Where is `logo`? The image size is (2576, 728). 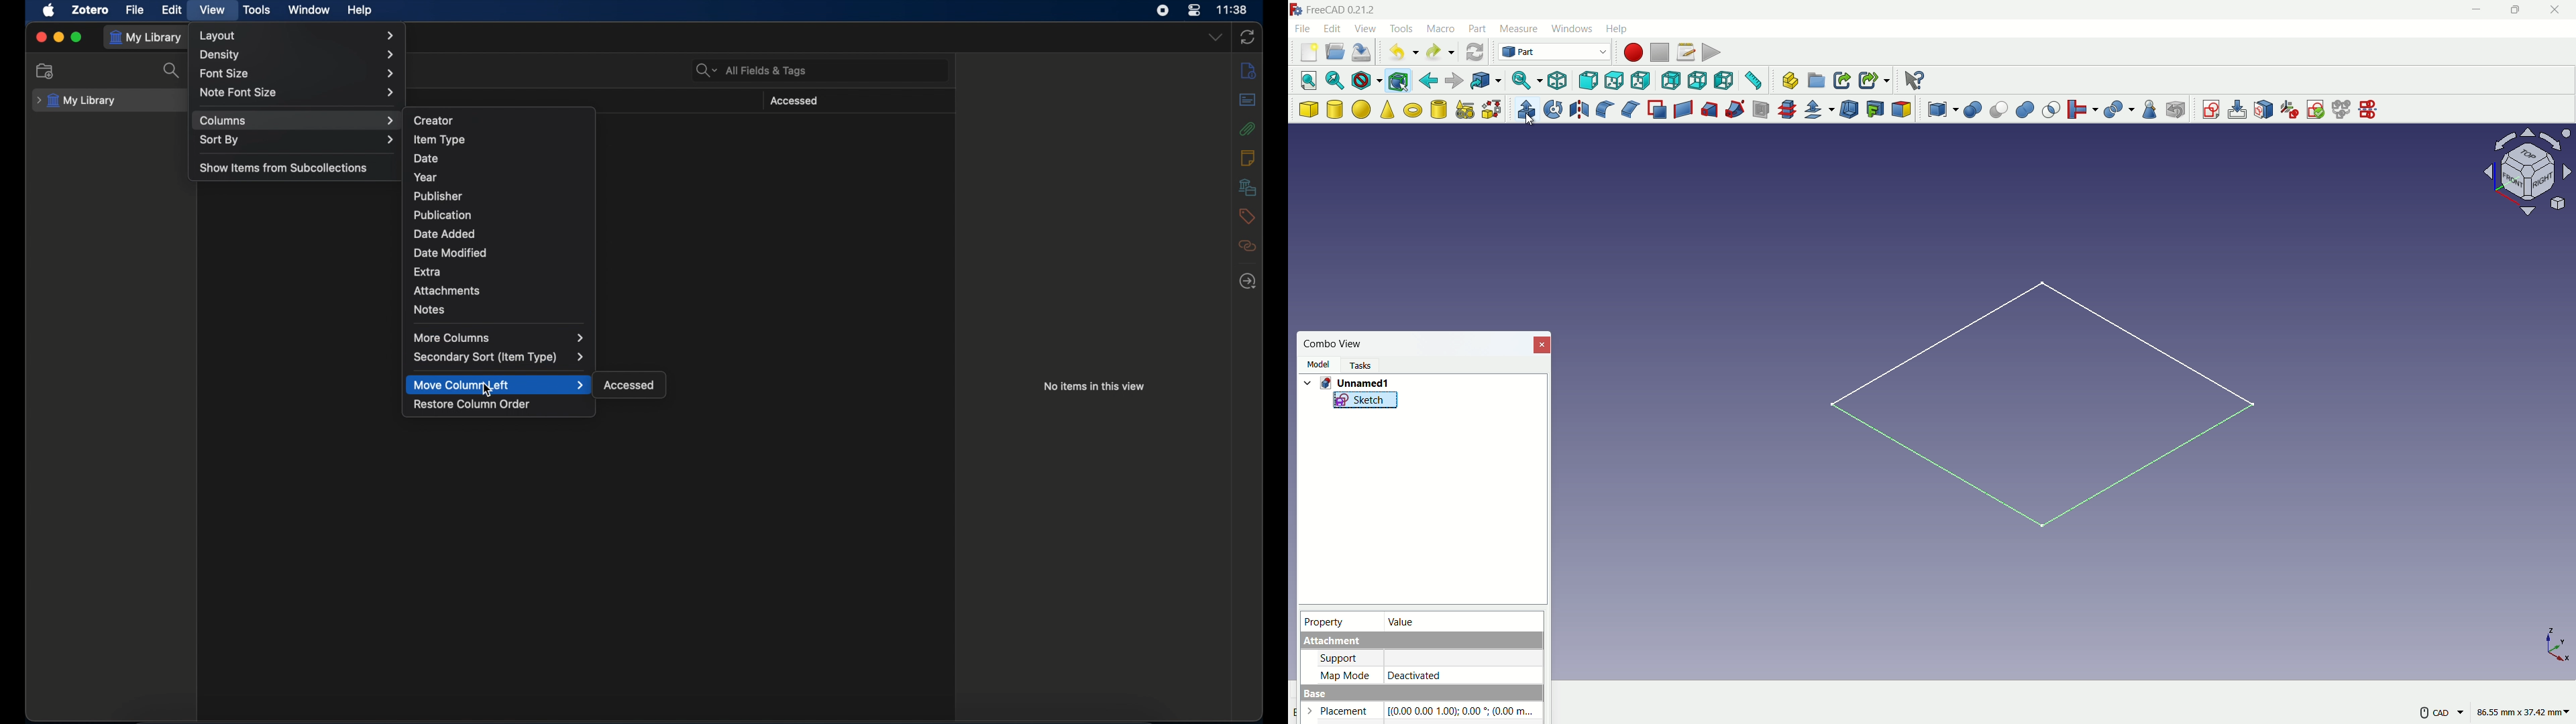 logo is located at coordinates (1297, 10).